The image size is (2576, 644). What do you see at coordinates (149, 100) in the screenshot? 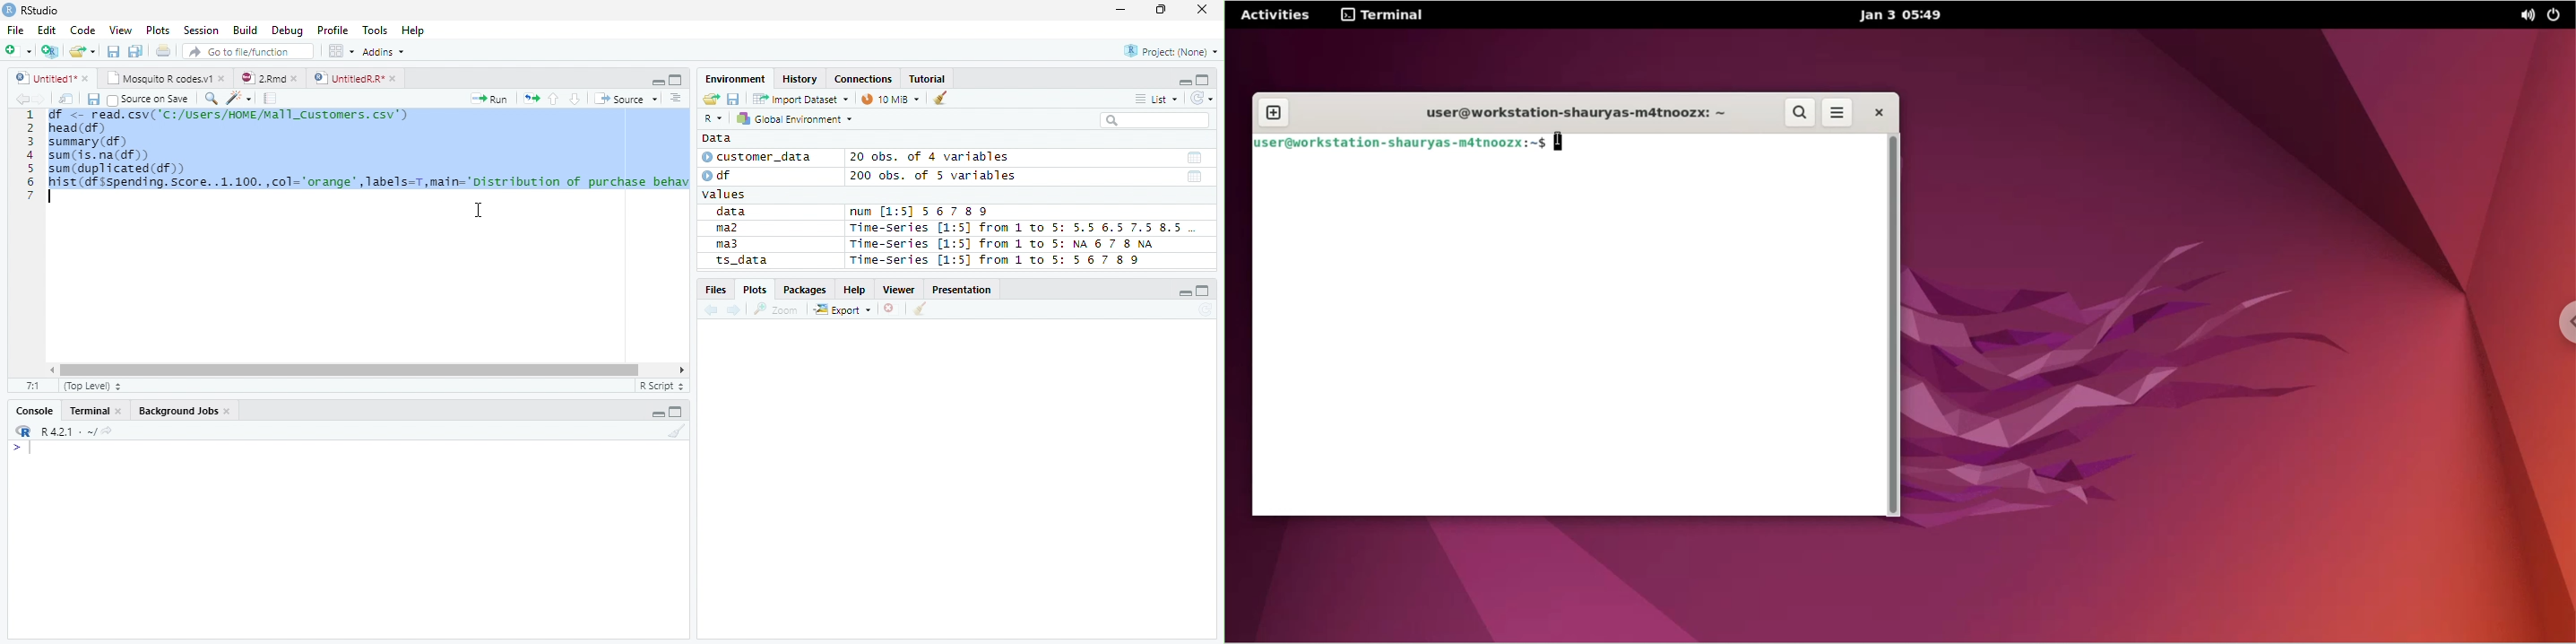
I see `Source on save` at bounding box center [149, 100].